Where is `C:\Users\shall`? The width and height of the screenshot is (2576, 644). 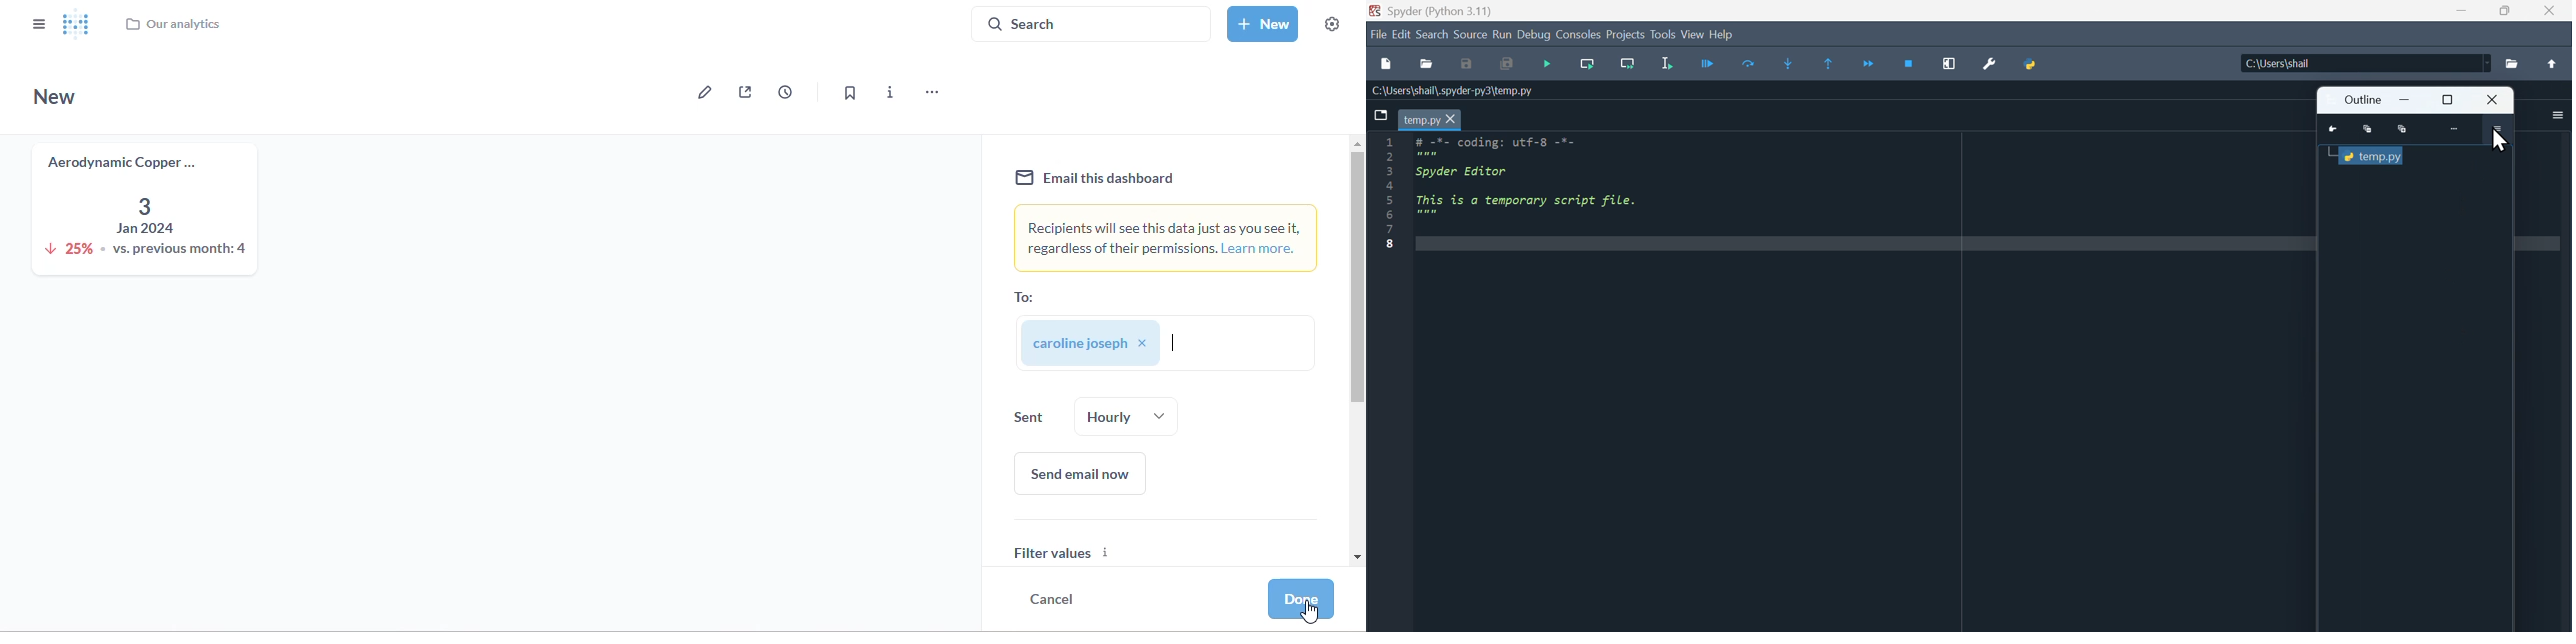 C:\Users\shall is located at coordinates (2365, 63).